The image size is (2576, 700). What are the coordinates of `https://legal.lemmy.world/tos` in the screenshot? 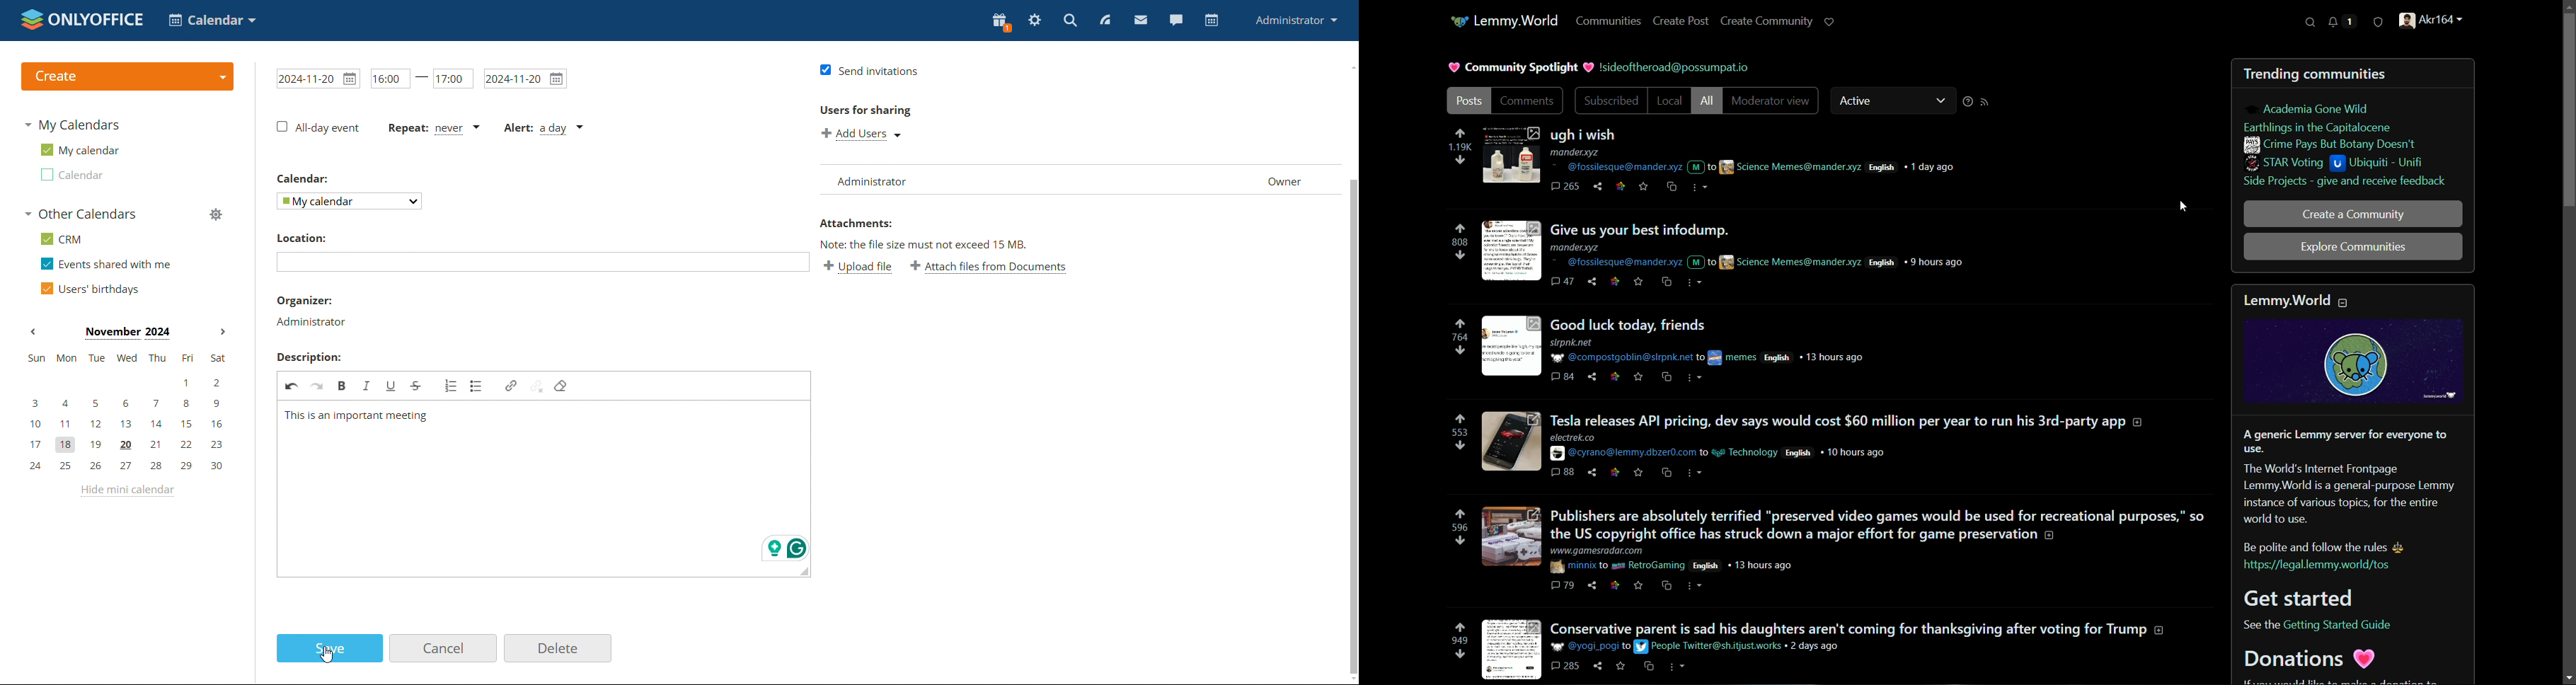 It's located at (2316, 565).